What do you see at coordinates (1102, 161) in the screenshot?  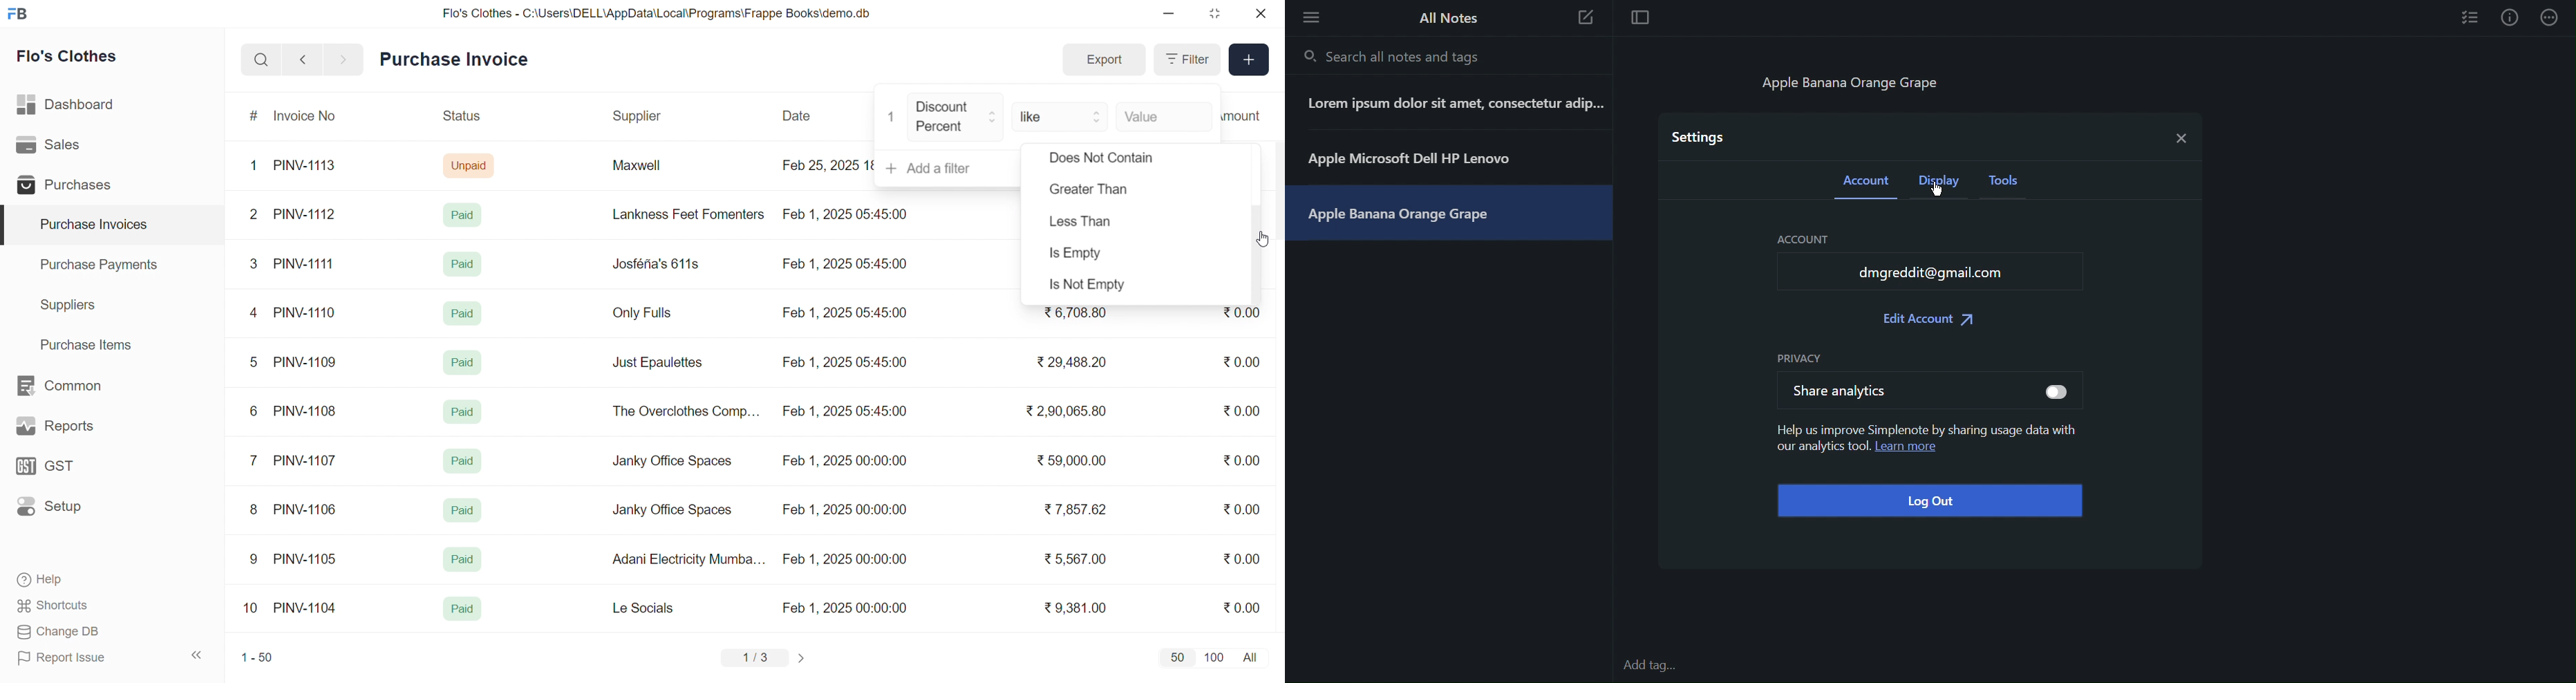 I see `Does Not Contain` at bounding box center [1102, 161].